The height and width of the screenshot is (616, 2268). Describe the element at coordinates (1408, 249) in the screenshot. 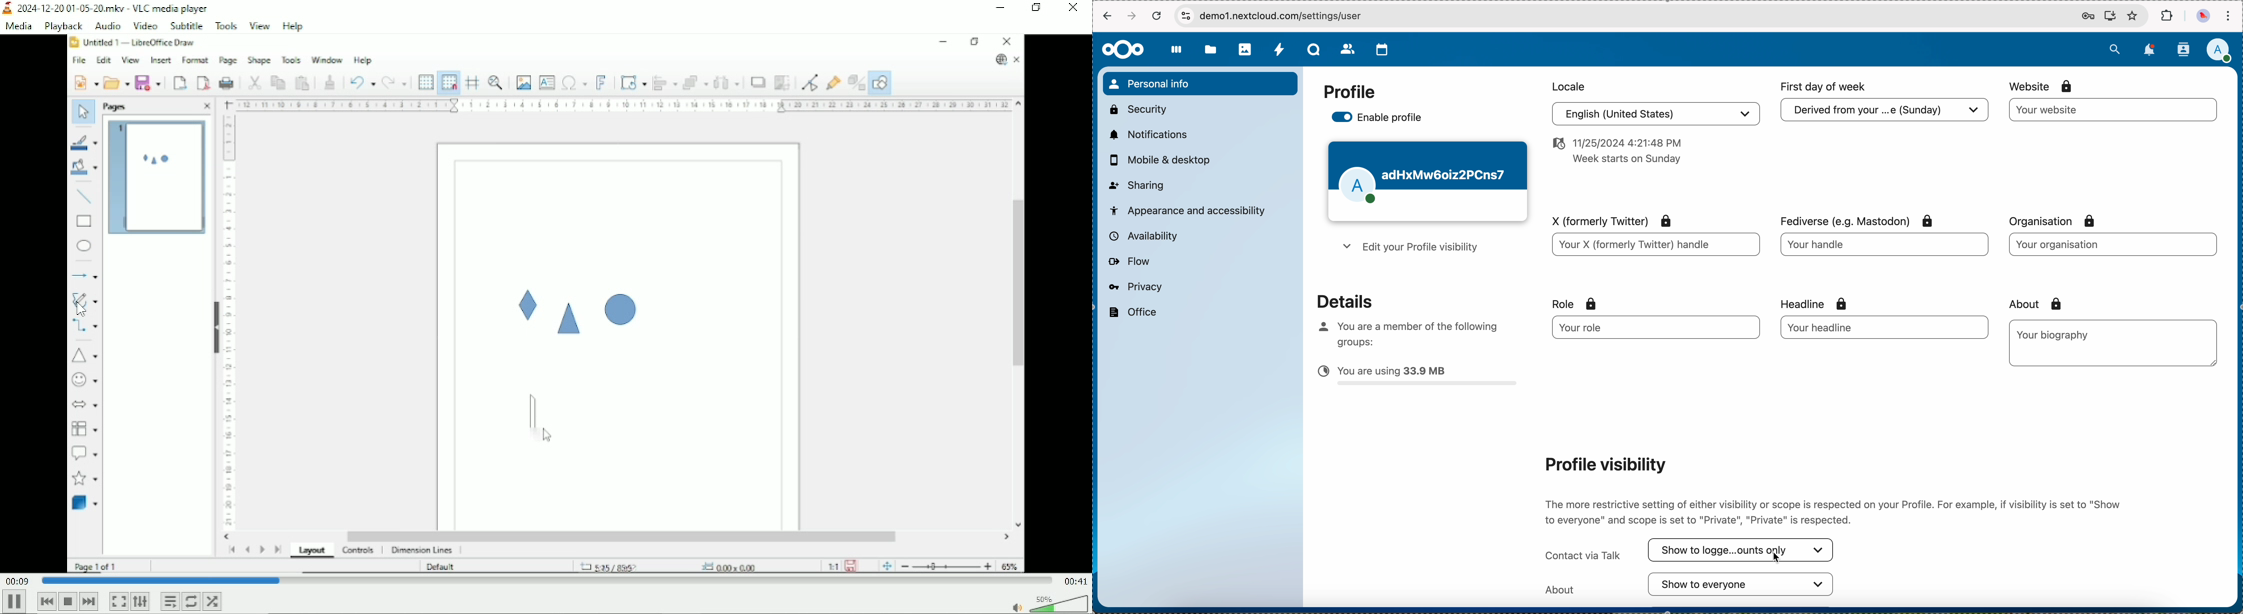

I see `edit your profile visibility` at that location.